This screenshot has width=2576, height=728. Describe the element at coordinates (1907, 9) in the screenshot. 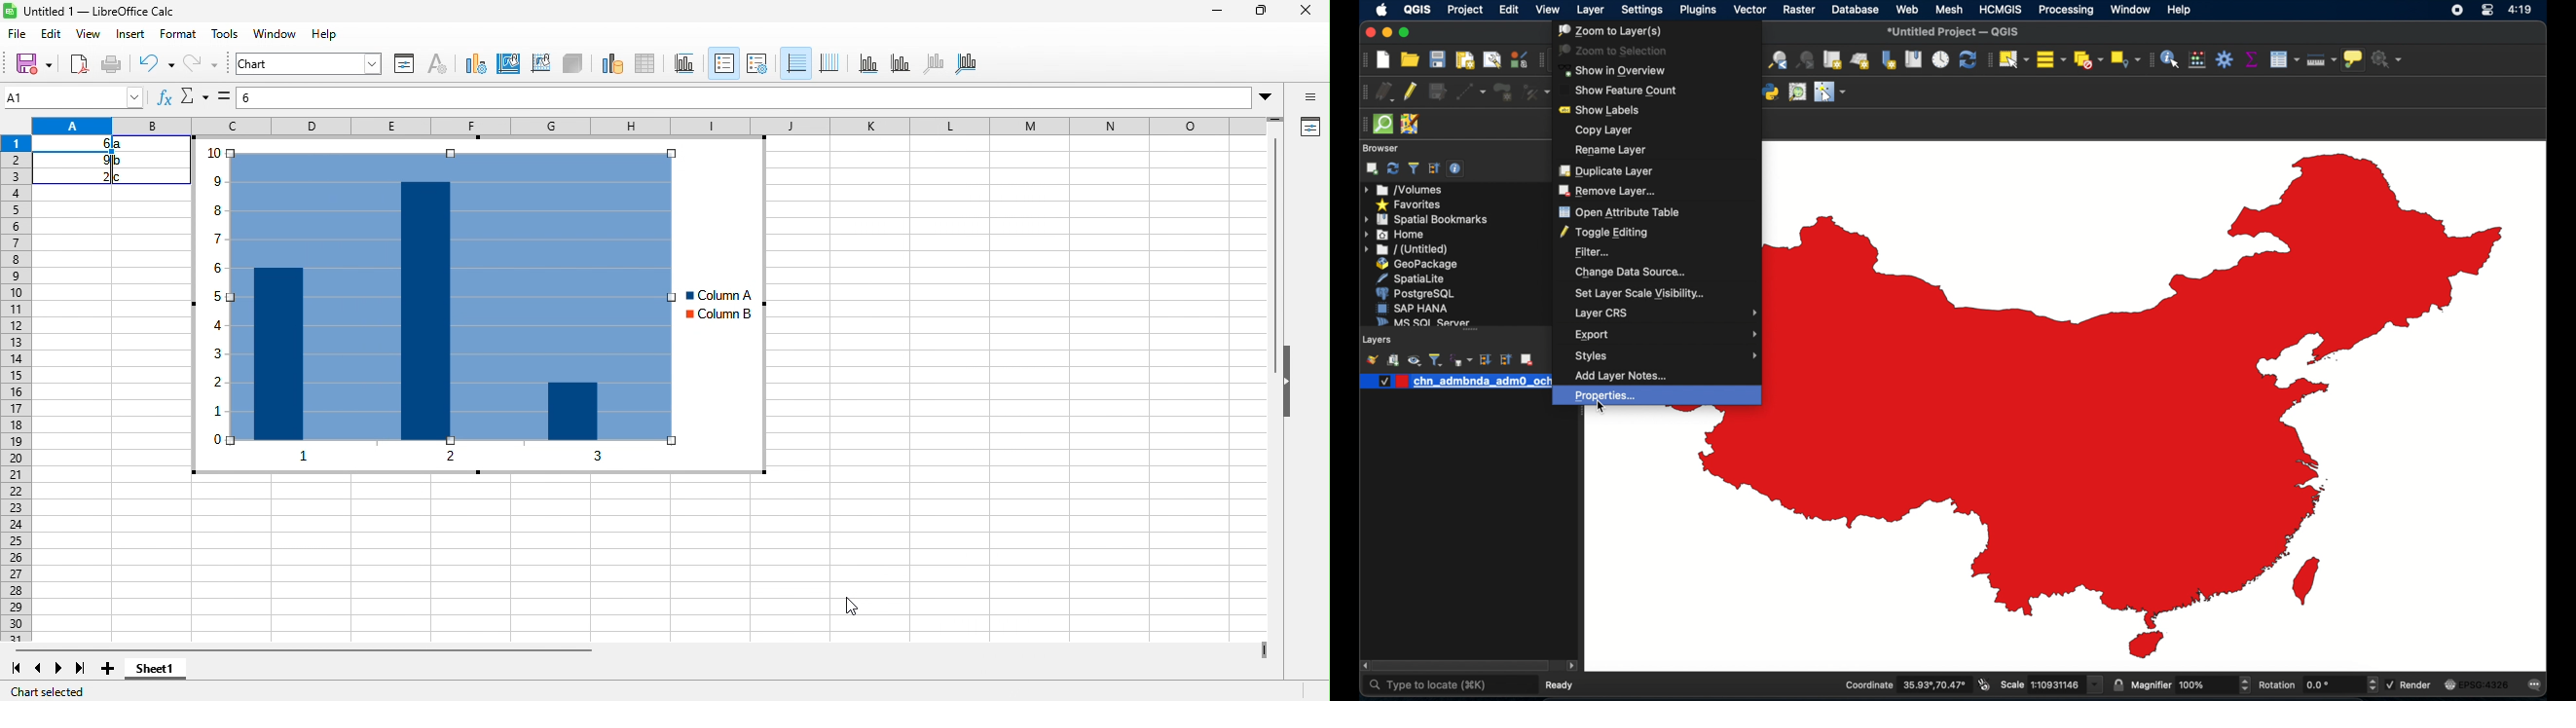

I see `web` at that location.